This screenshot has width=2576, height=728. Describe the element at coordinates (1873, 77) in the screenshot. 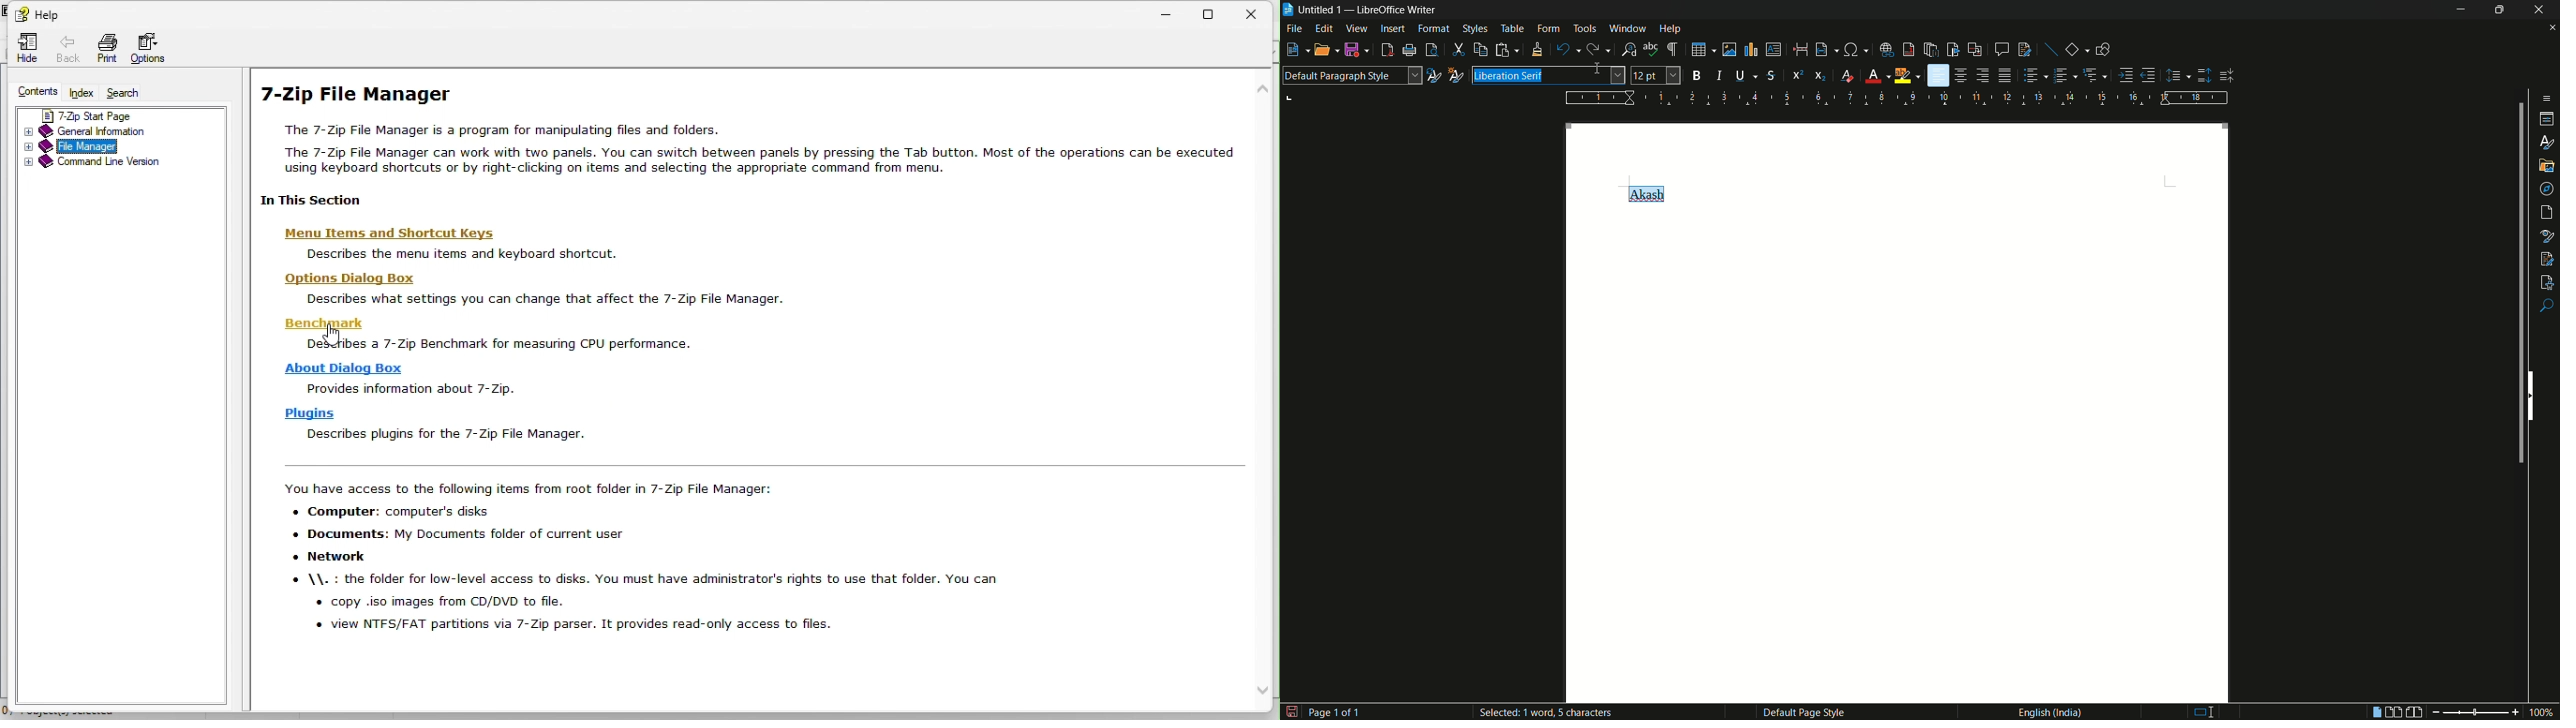

I see `font color` at that location.